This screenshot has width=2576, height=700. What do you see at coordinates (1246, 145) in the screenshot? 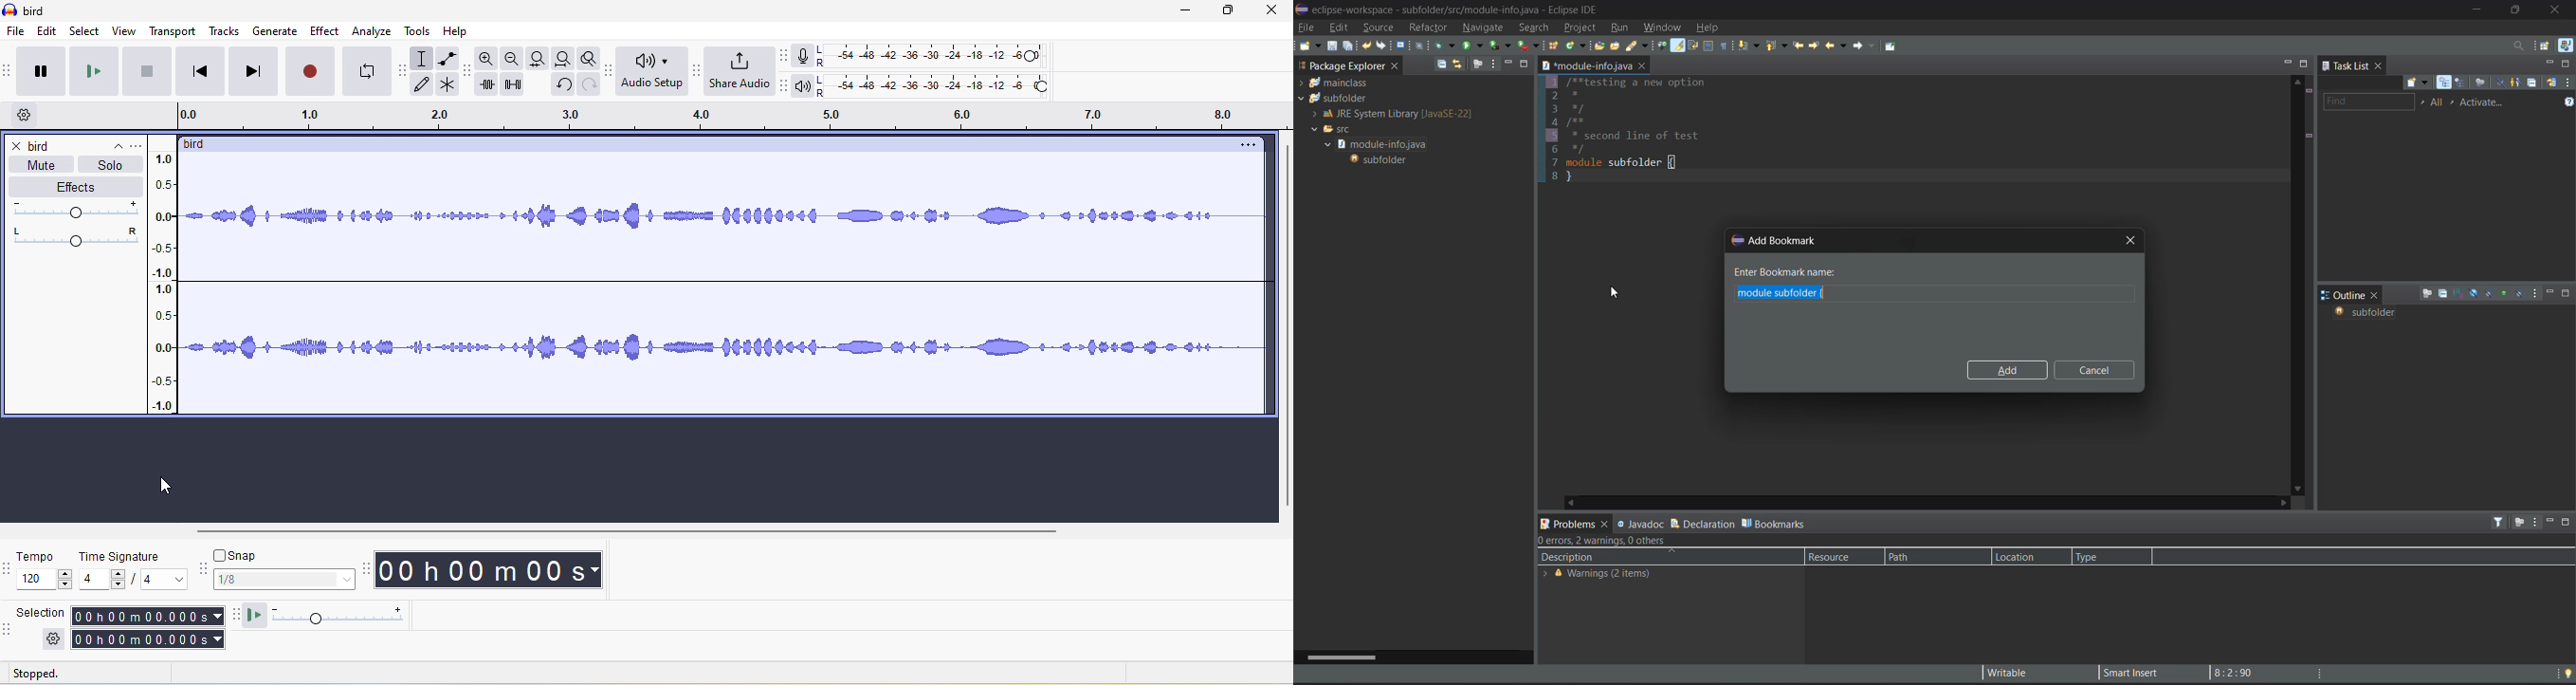
I see `option` at bounding box center [1246, 145].